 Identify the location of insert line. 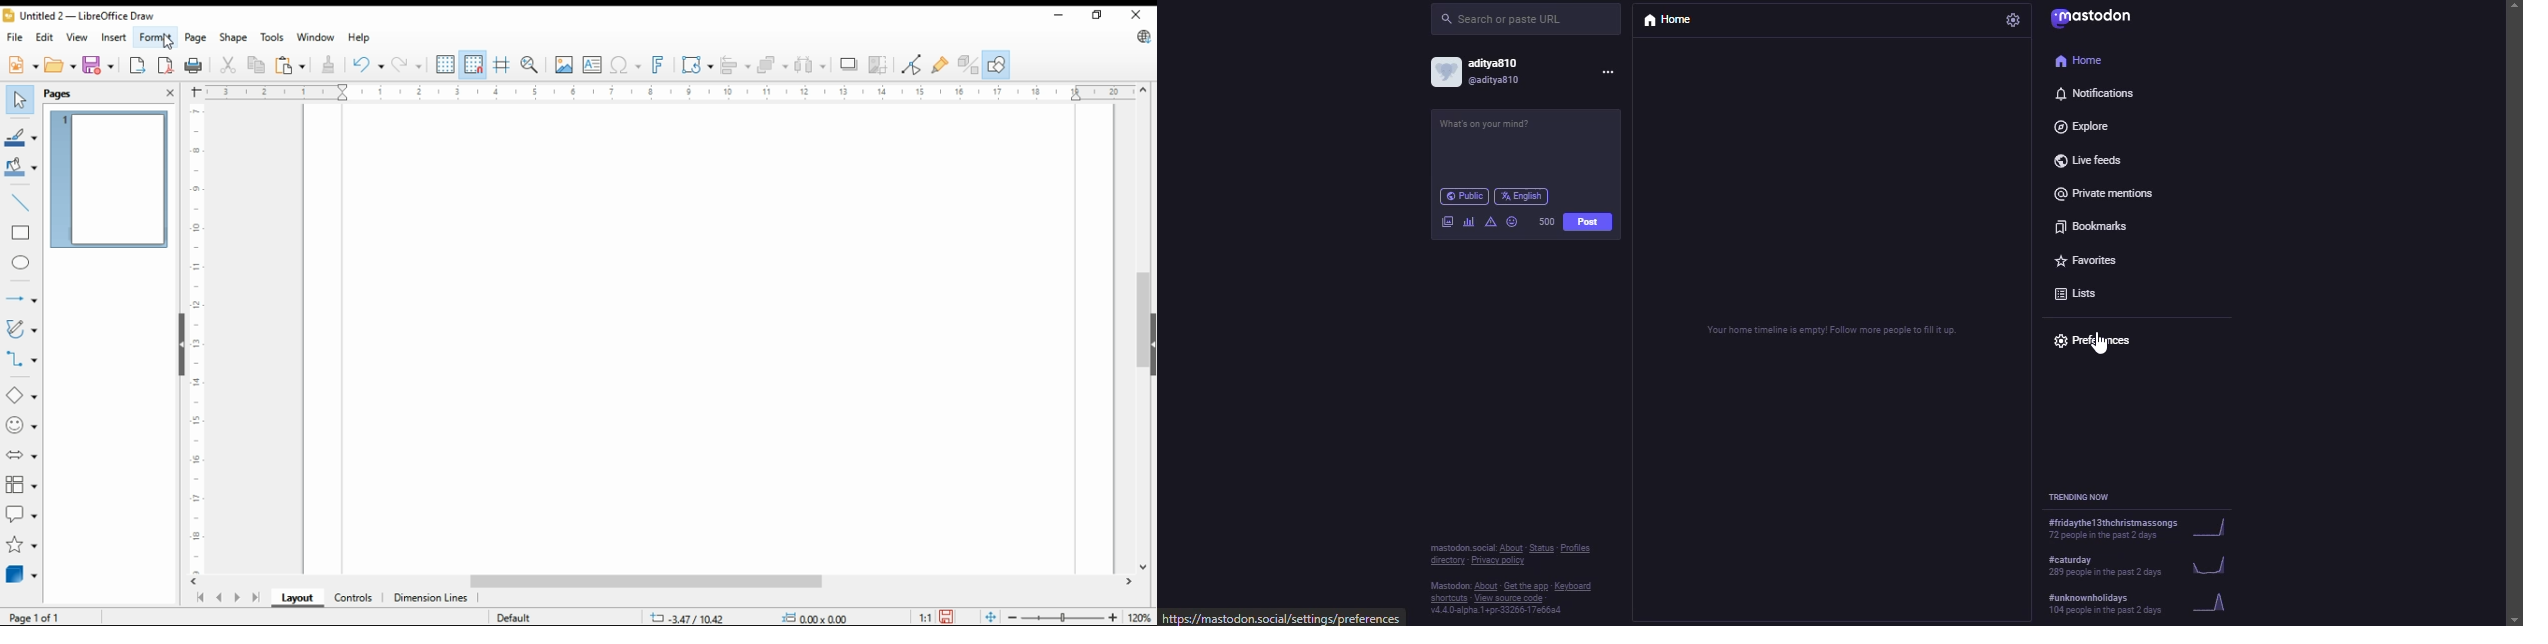
(22, 203).